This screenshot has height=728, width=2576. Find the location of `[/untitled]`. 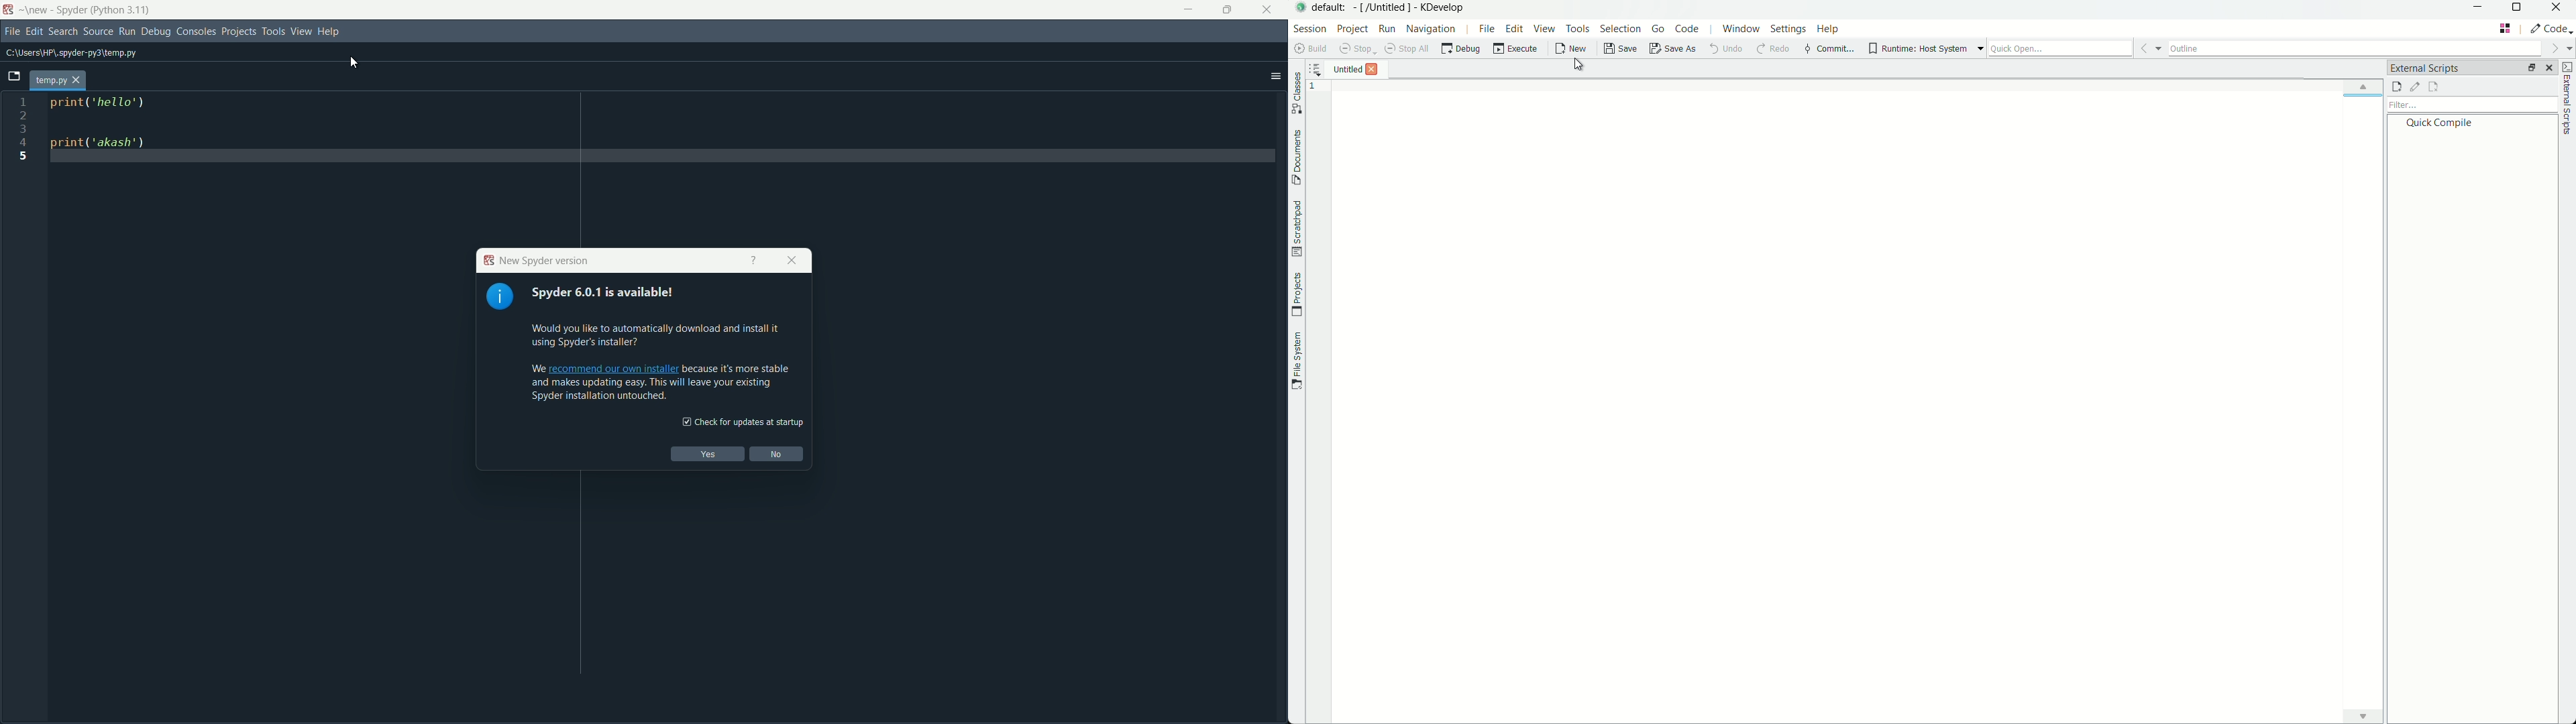

[/untitled] is located at coordinates (1382, 8).